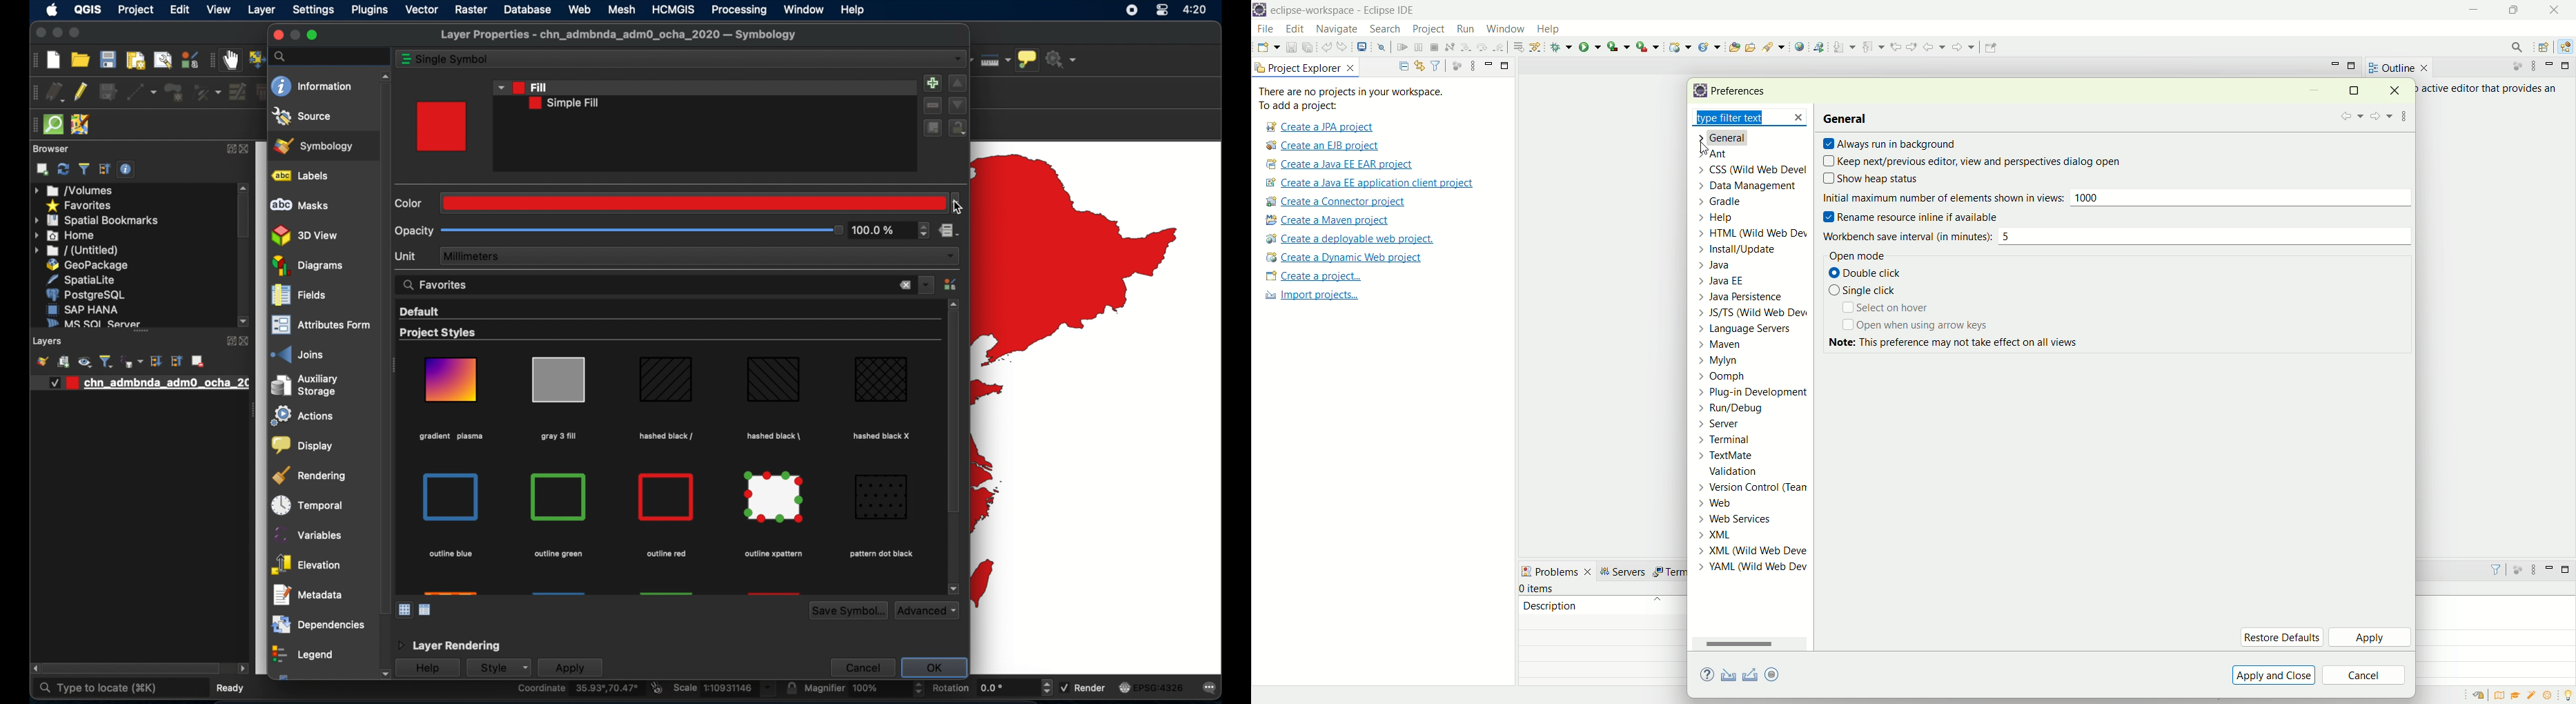 The width and height of the screenshot is (2576, 728). I want to click on save project, so click(107, 59).